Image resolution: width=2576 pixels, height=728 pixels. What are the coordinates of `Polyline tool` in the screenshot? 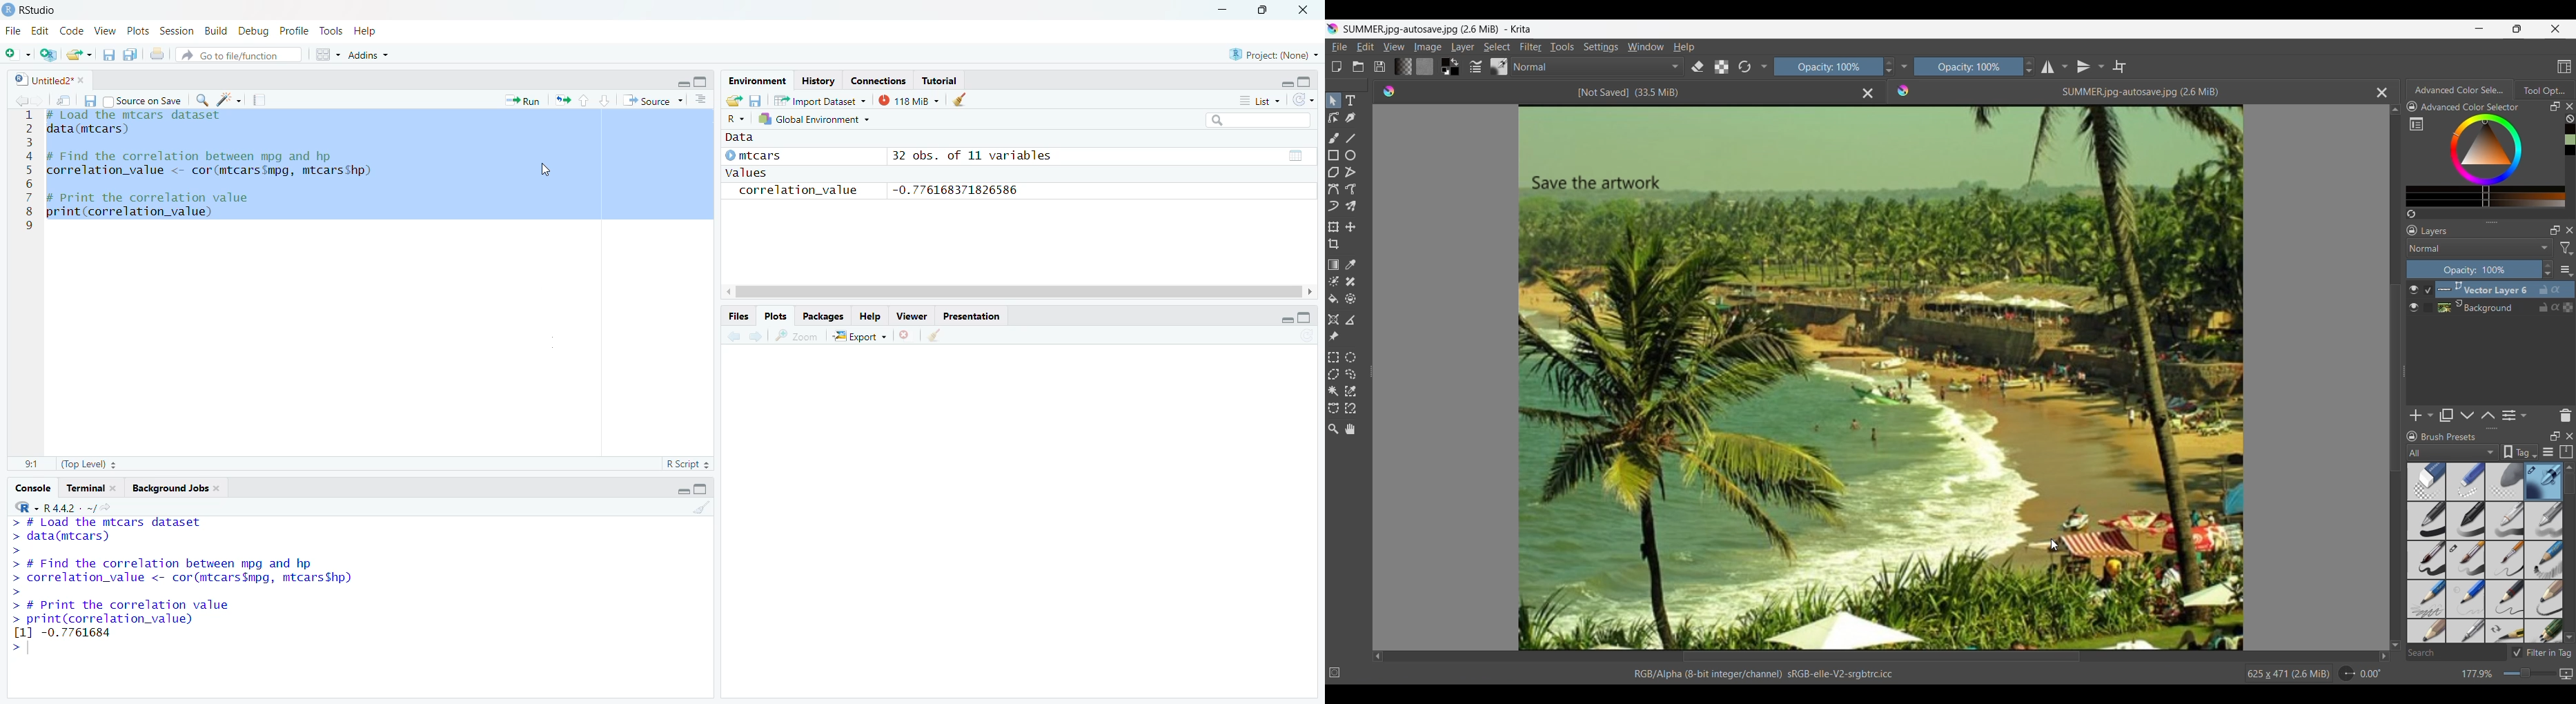 It's located at (1352, 172).